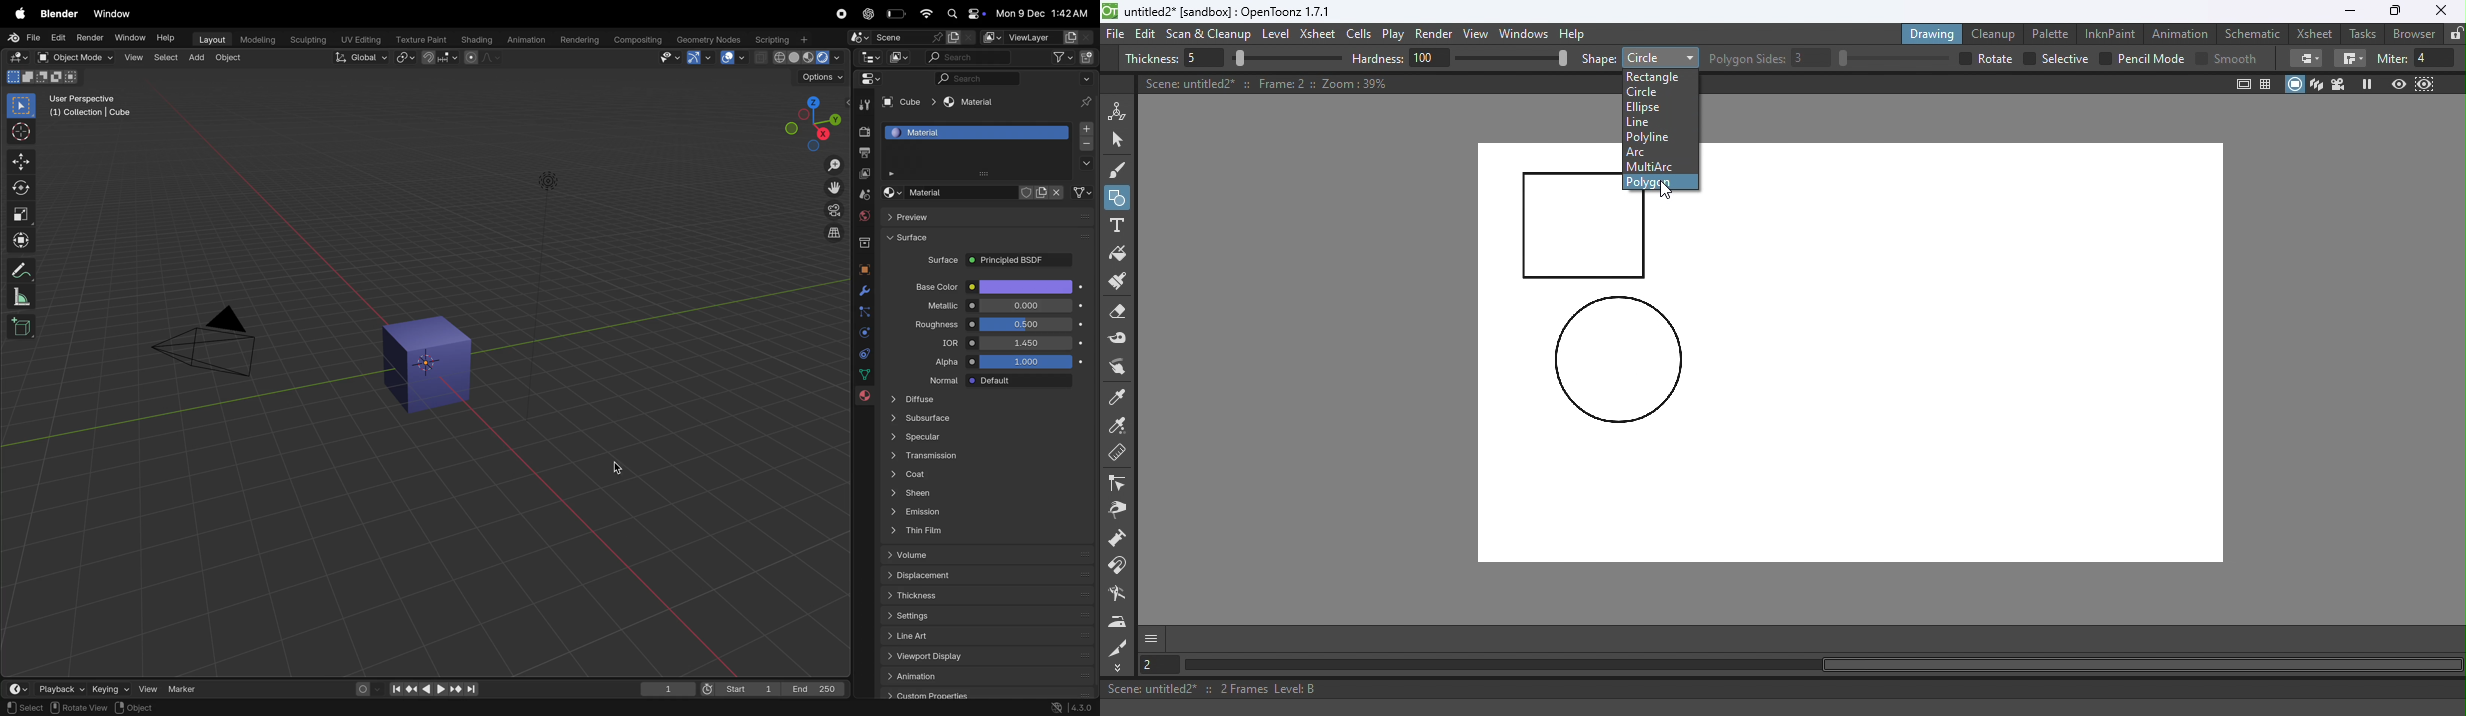  What do you see at coordinates (20, 162) in the screenshot?
I see `move` at bounding box center [20, 162].